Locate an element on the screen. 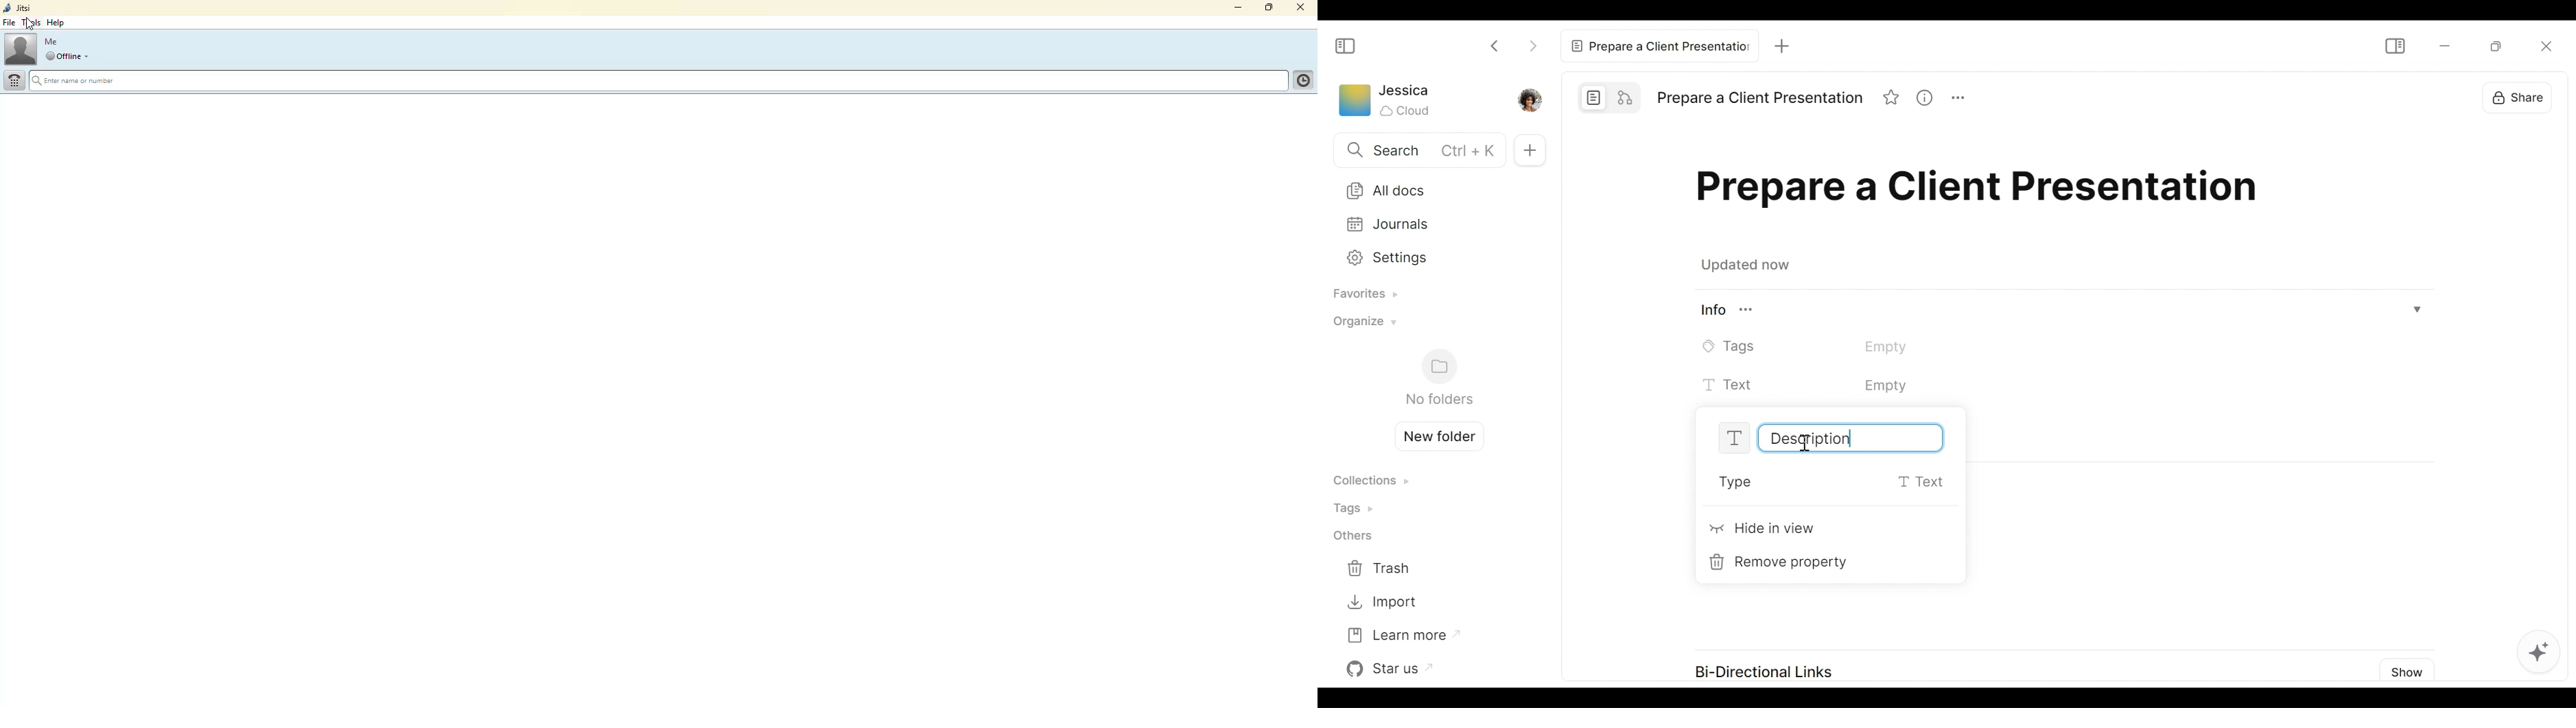  Show is located at coordinates (2411, 672).